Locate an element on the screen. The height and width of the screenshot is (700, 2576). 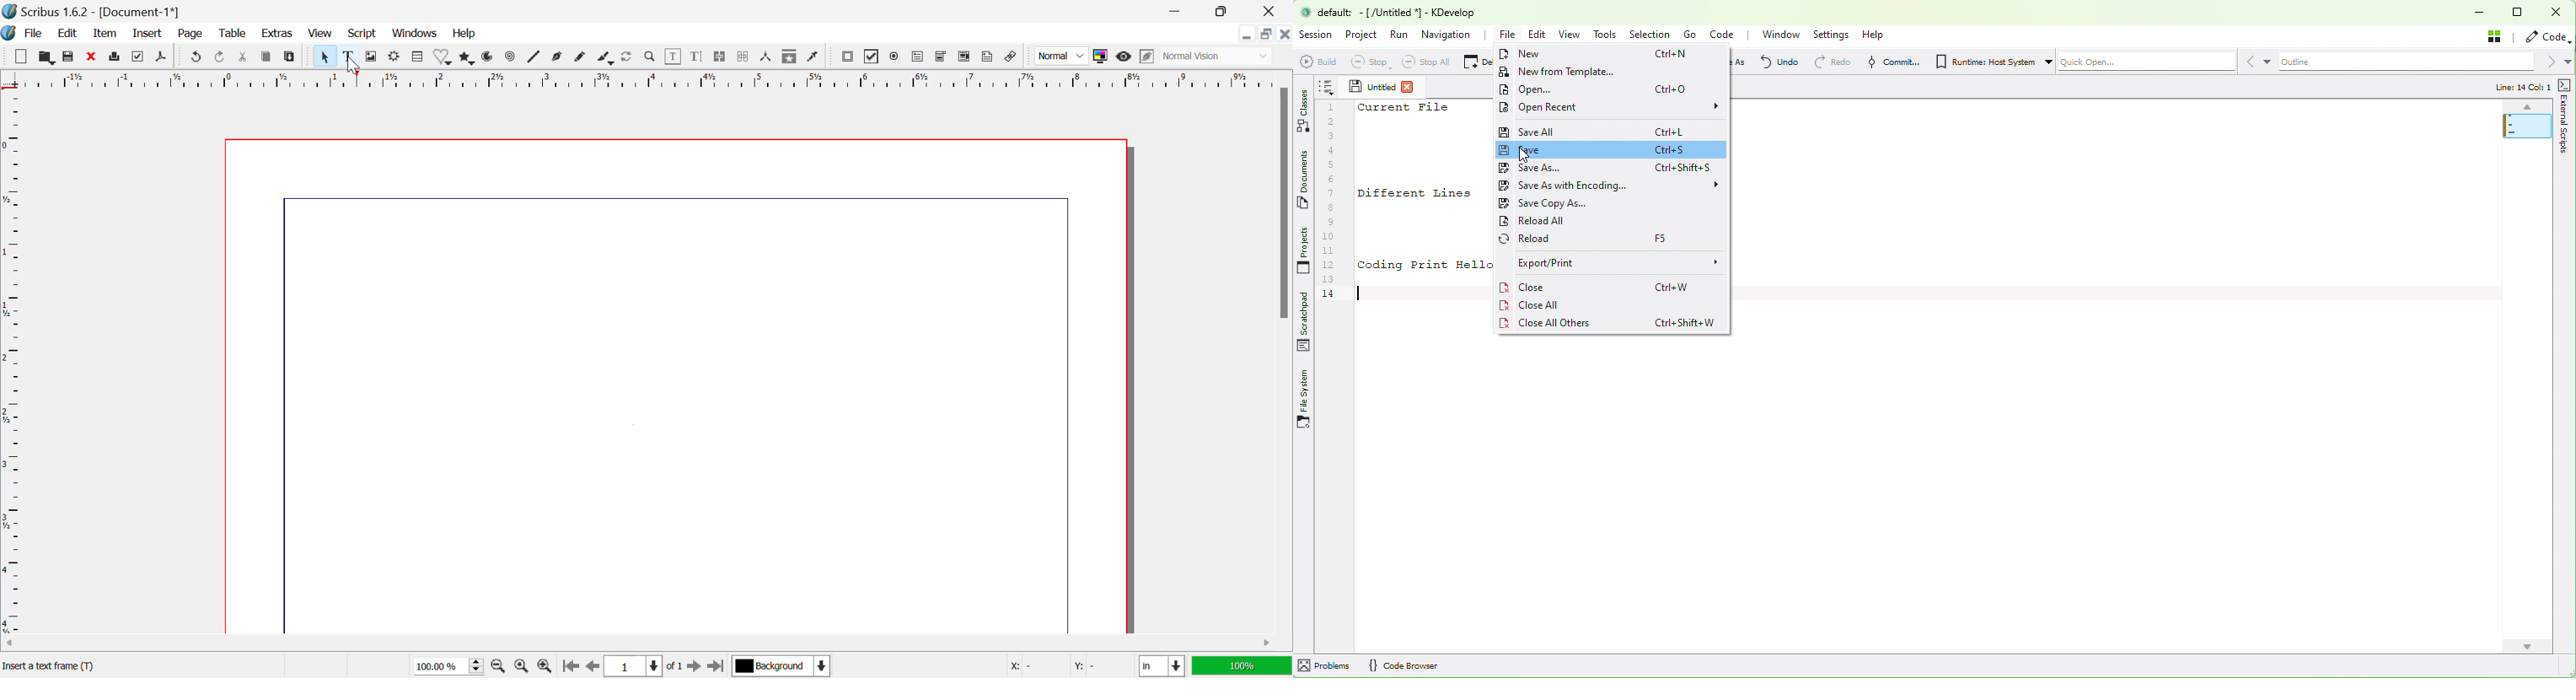
Save is located at coordinates (67, 57).